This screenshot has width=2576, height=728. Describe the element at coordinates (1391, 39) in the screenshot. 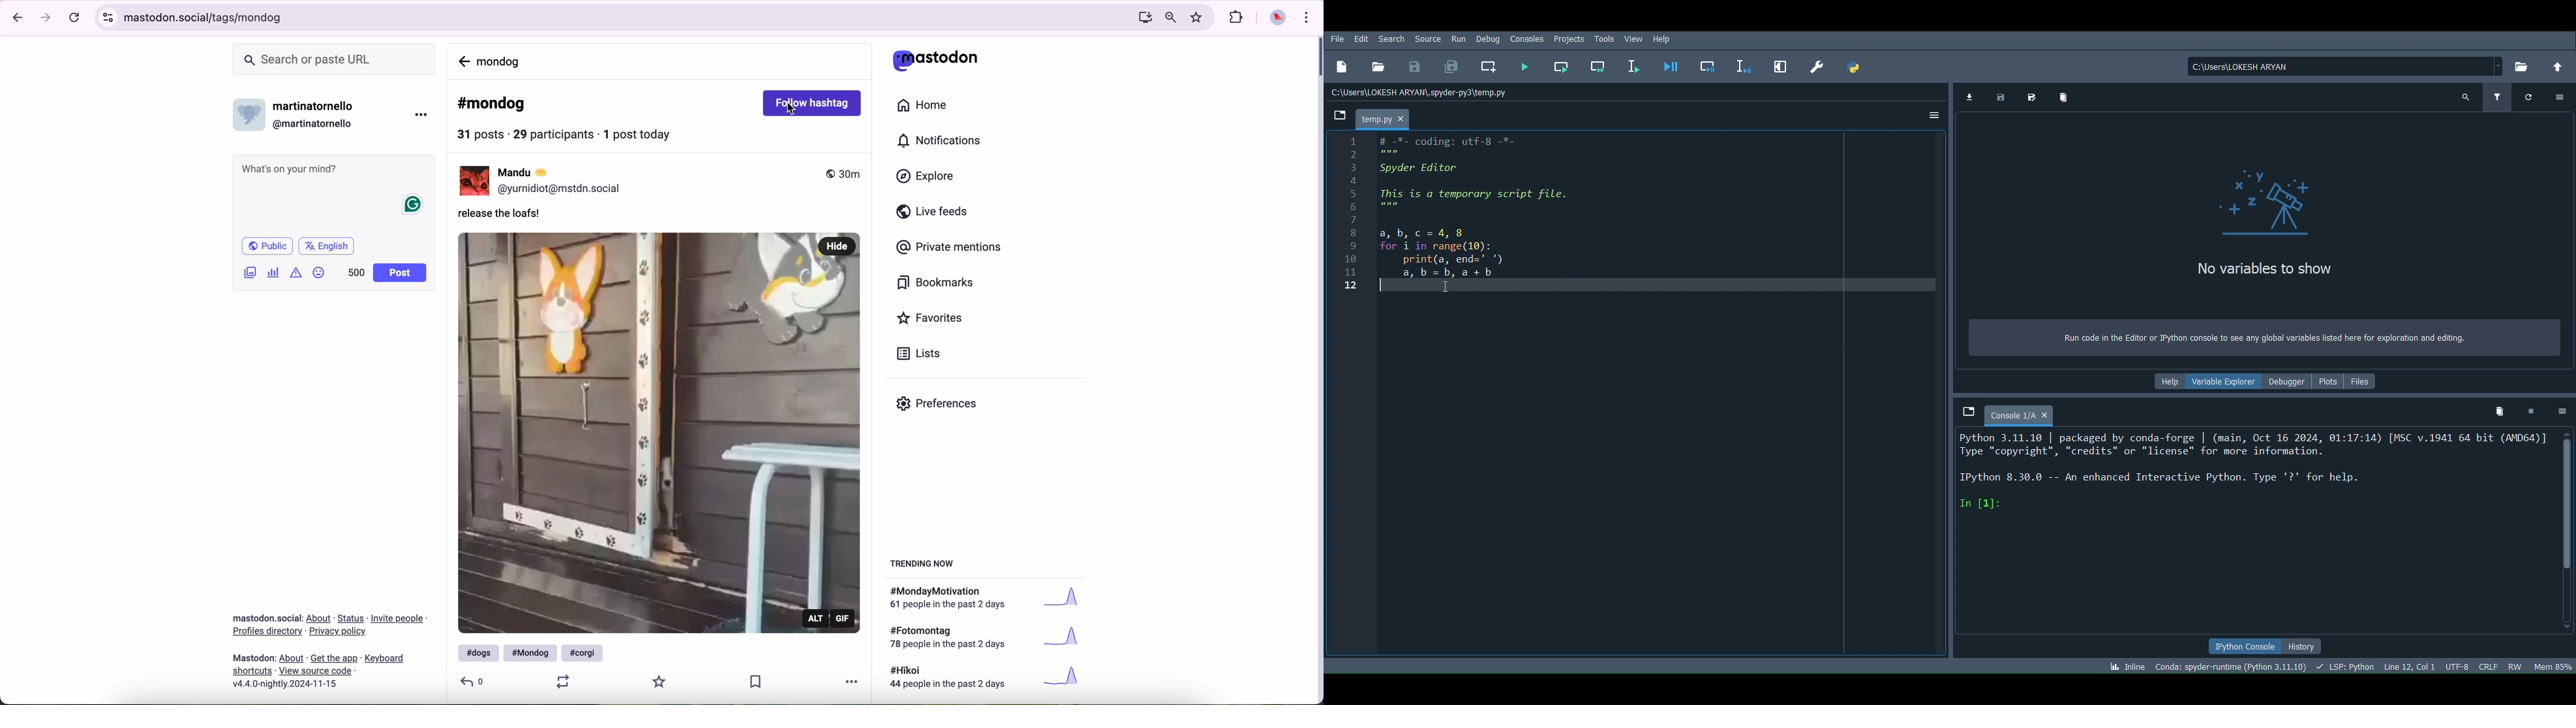

I see `Search` at that location.